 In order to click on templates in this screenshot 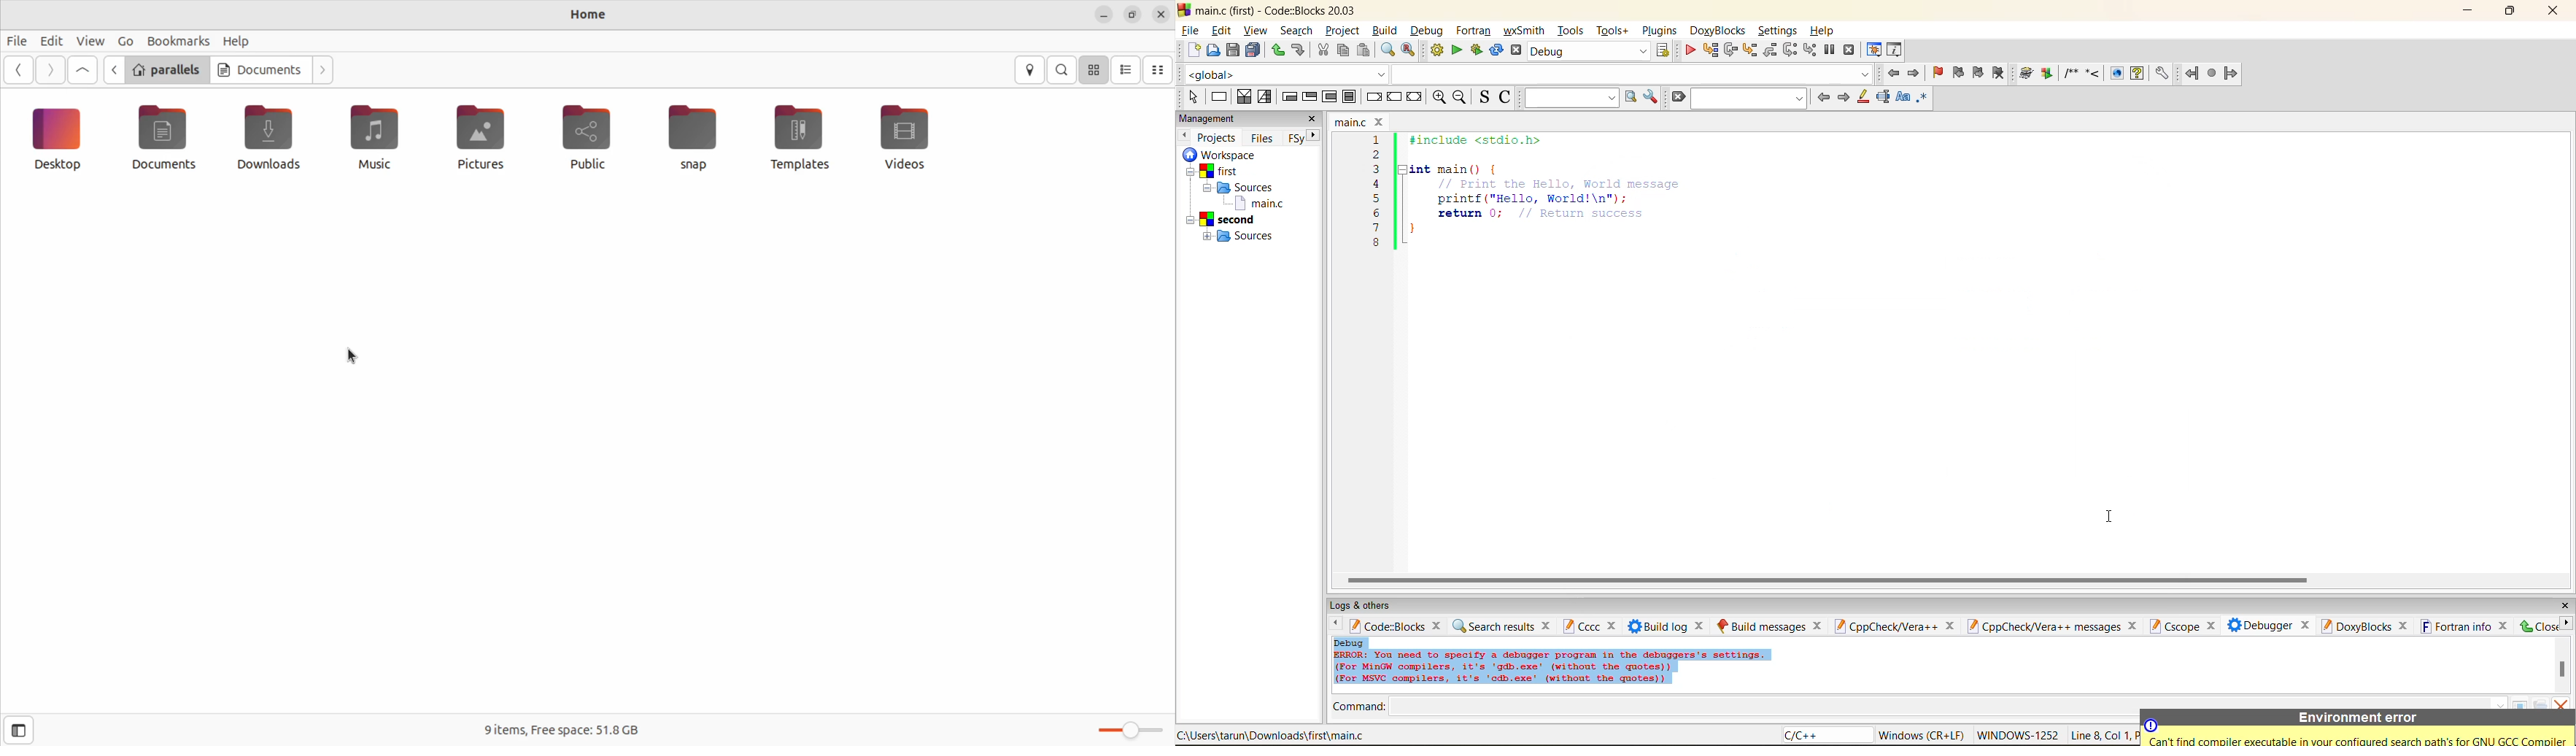, I will do `click(793, 141)`.